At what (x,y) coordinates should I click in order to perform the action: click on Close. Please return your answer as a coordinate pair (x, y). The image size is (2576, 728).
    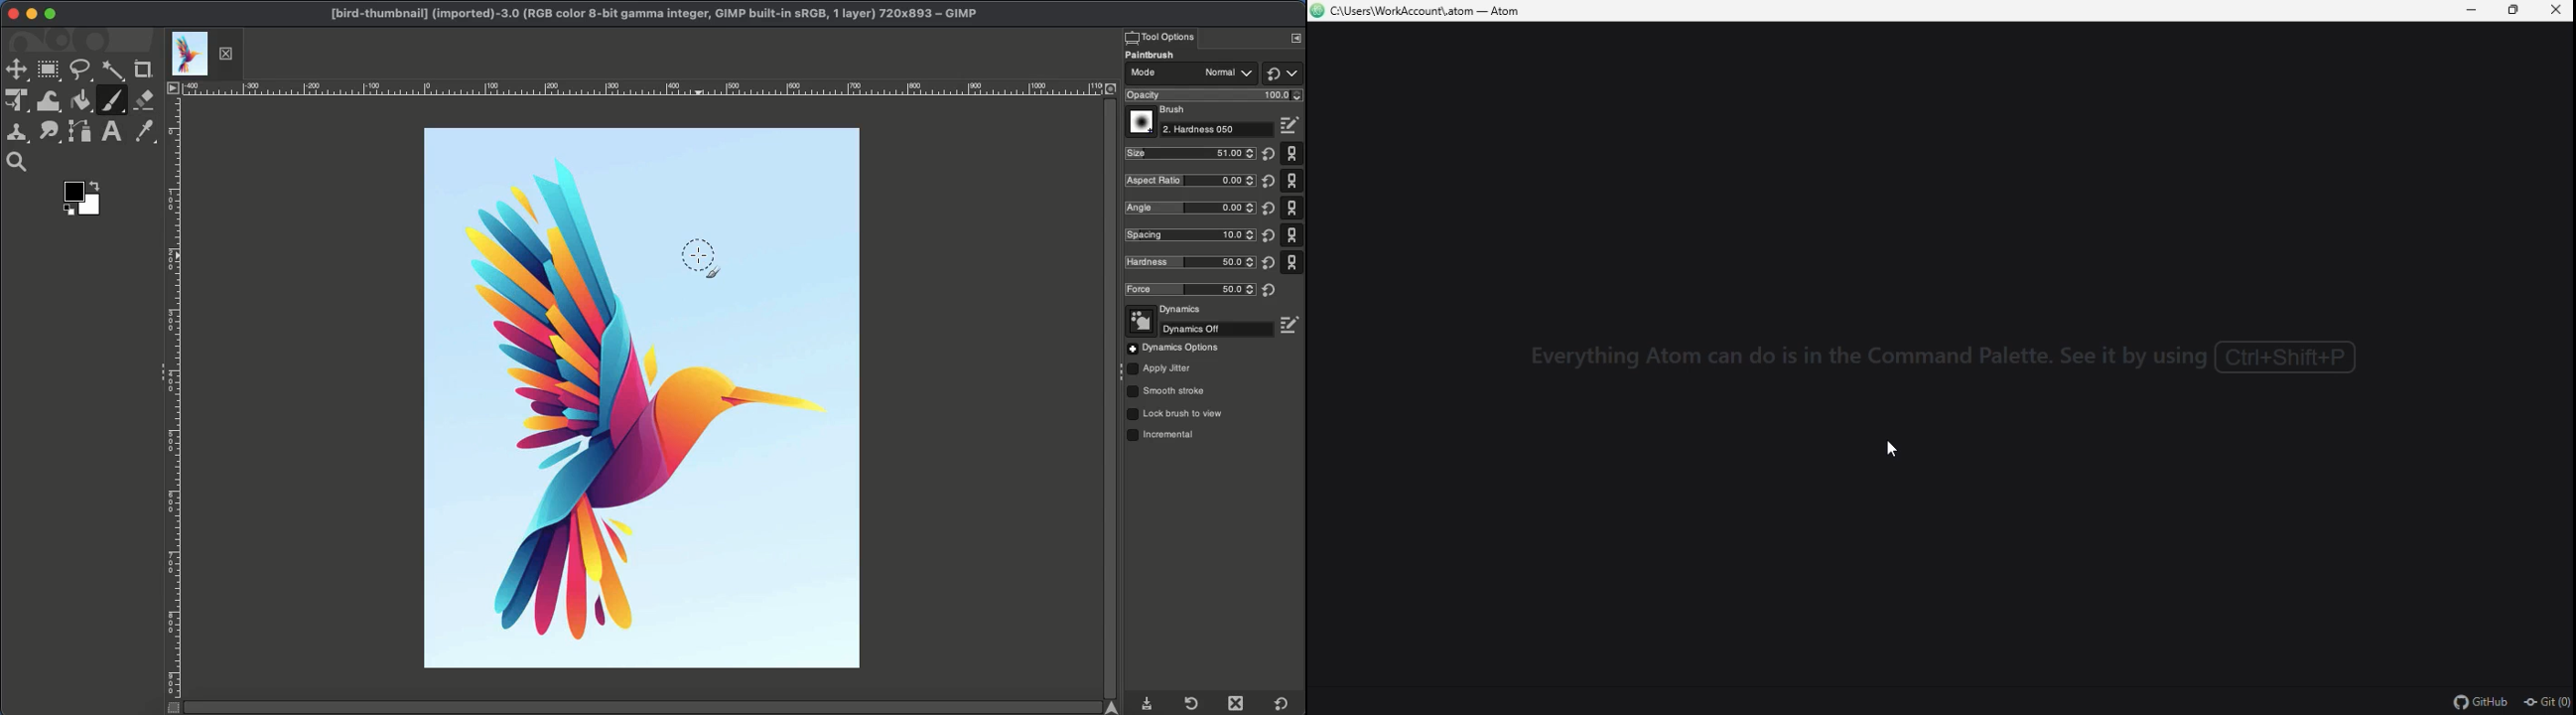
    Looking at the image, I should click on (14, 15).